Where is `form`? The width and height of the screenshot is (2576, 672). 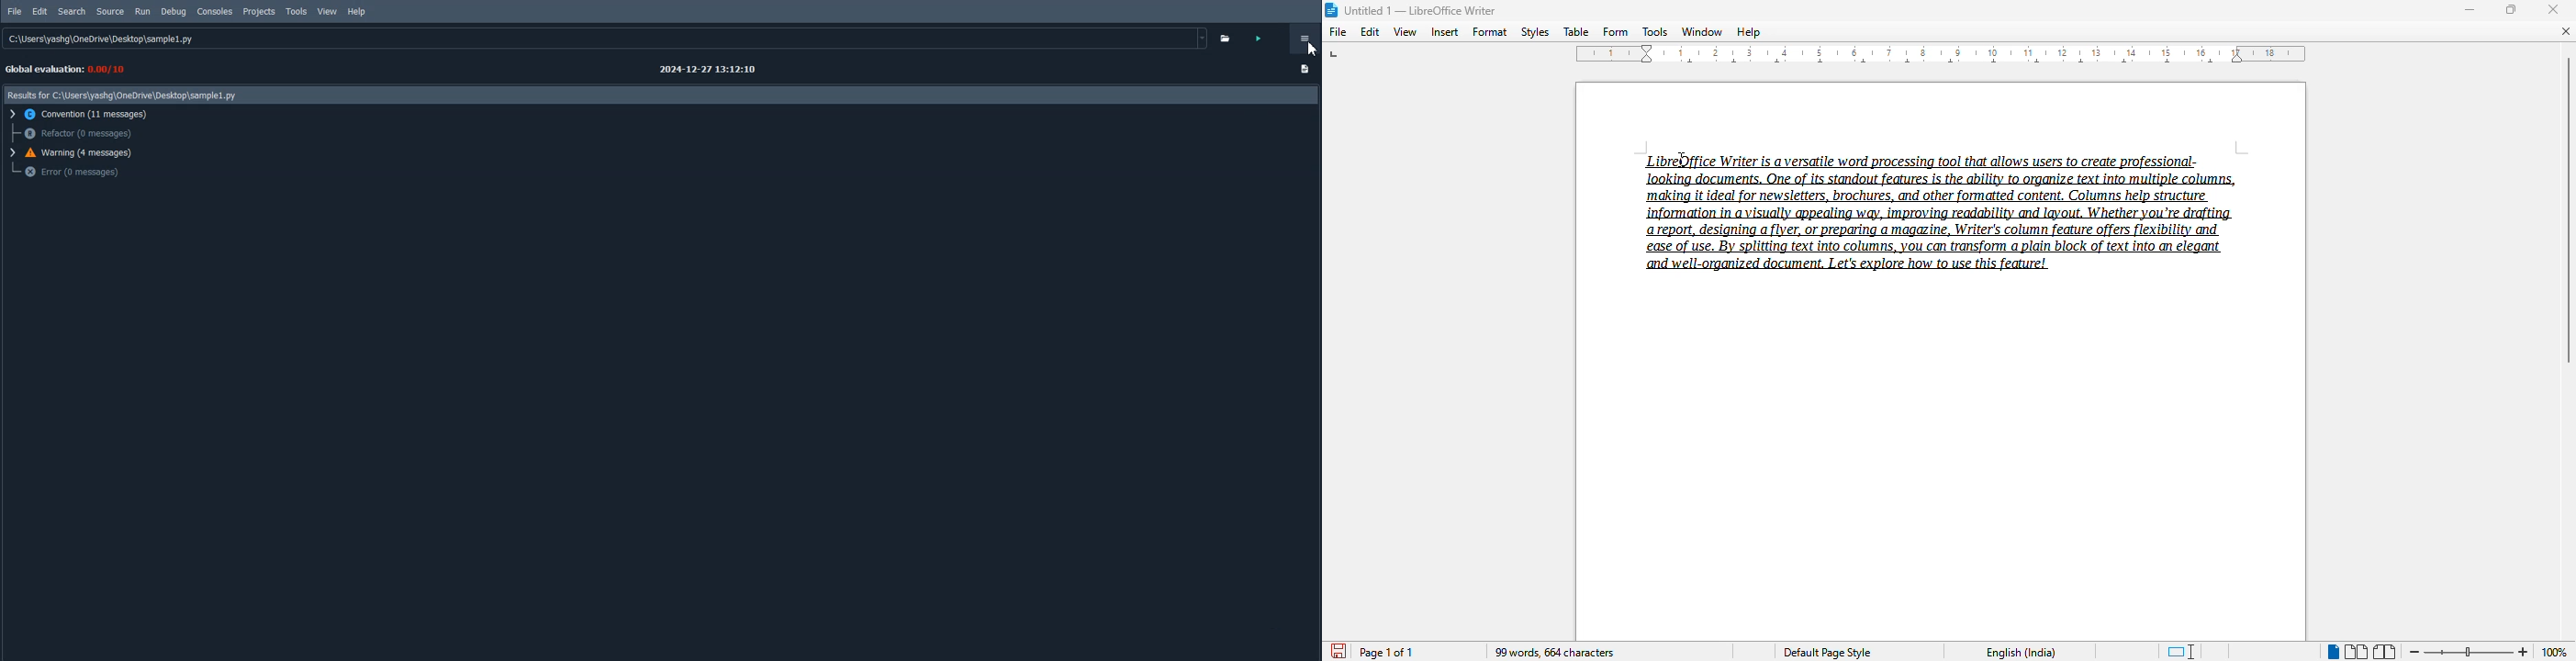
form is located at coordinates (1616, 31).